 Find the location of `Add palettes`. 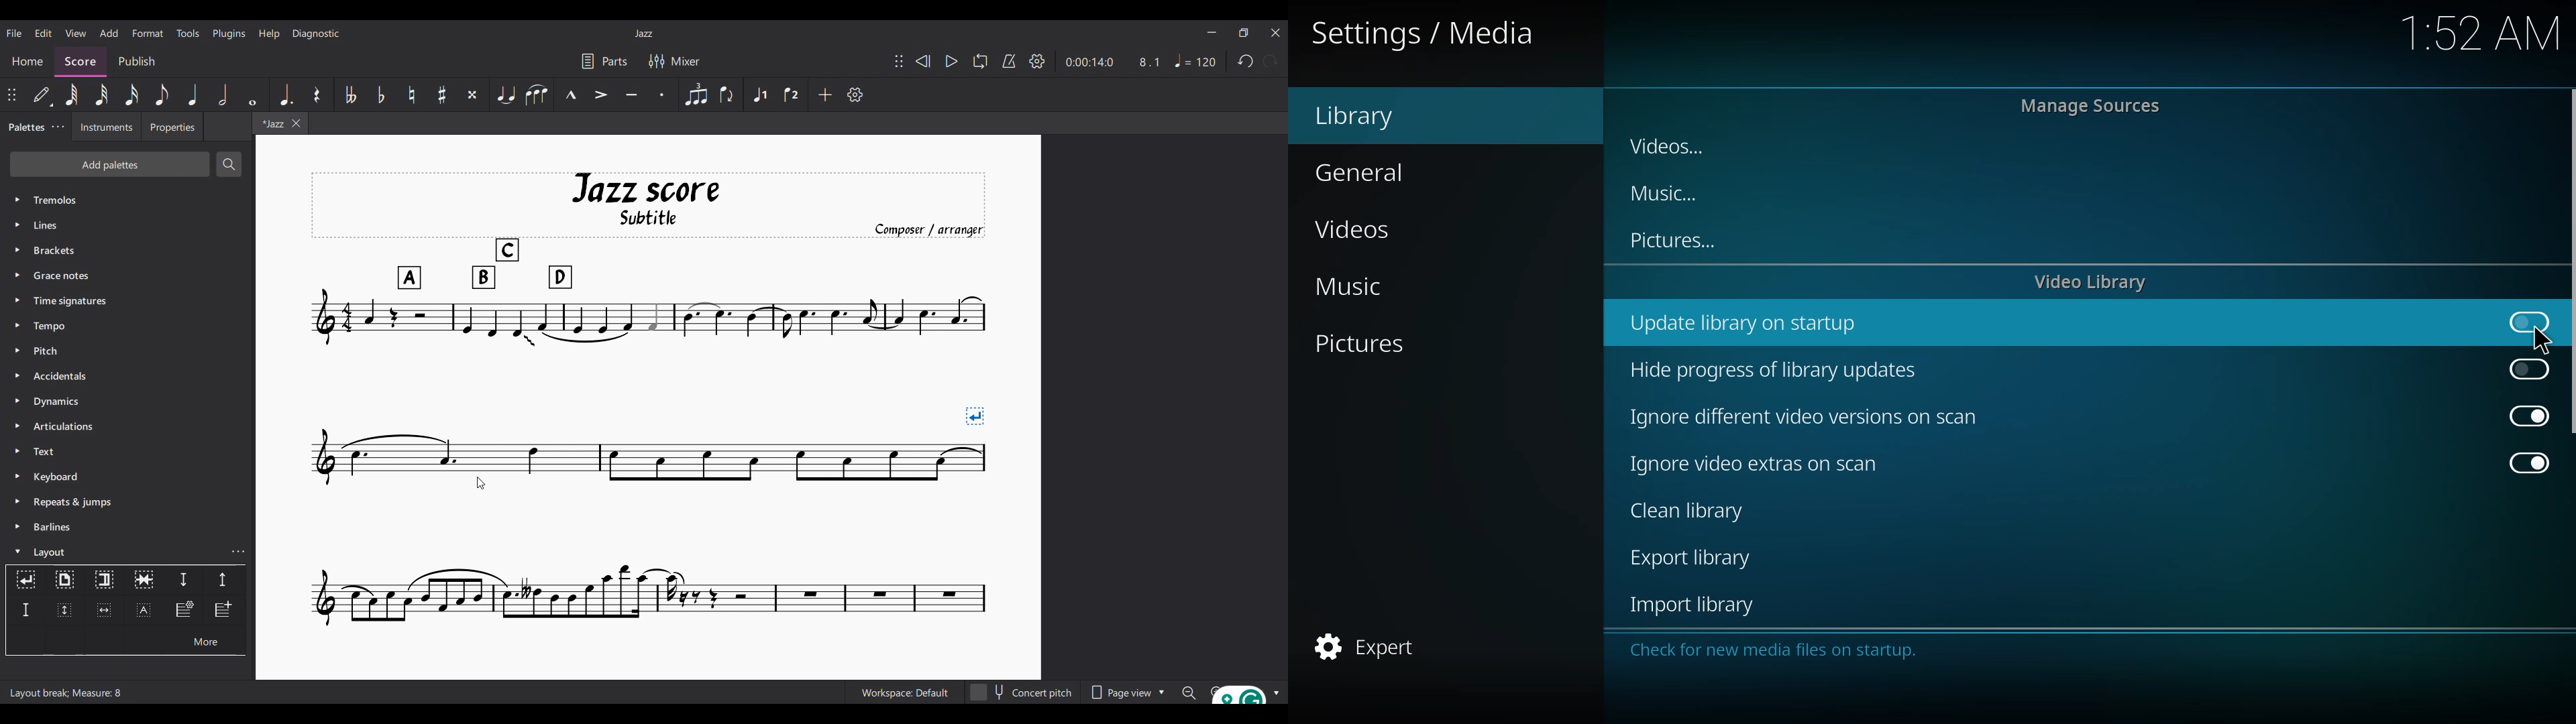

Add palettes is located at coordinates (110, 164).